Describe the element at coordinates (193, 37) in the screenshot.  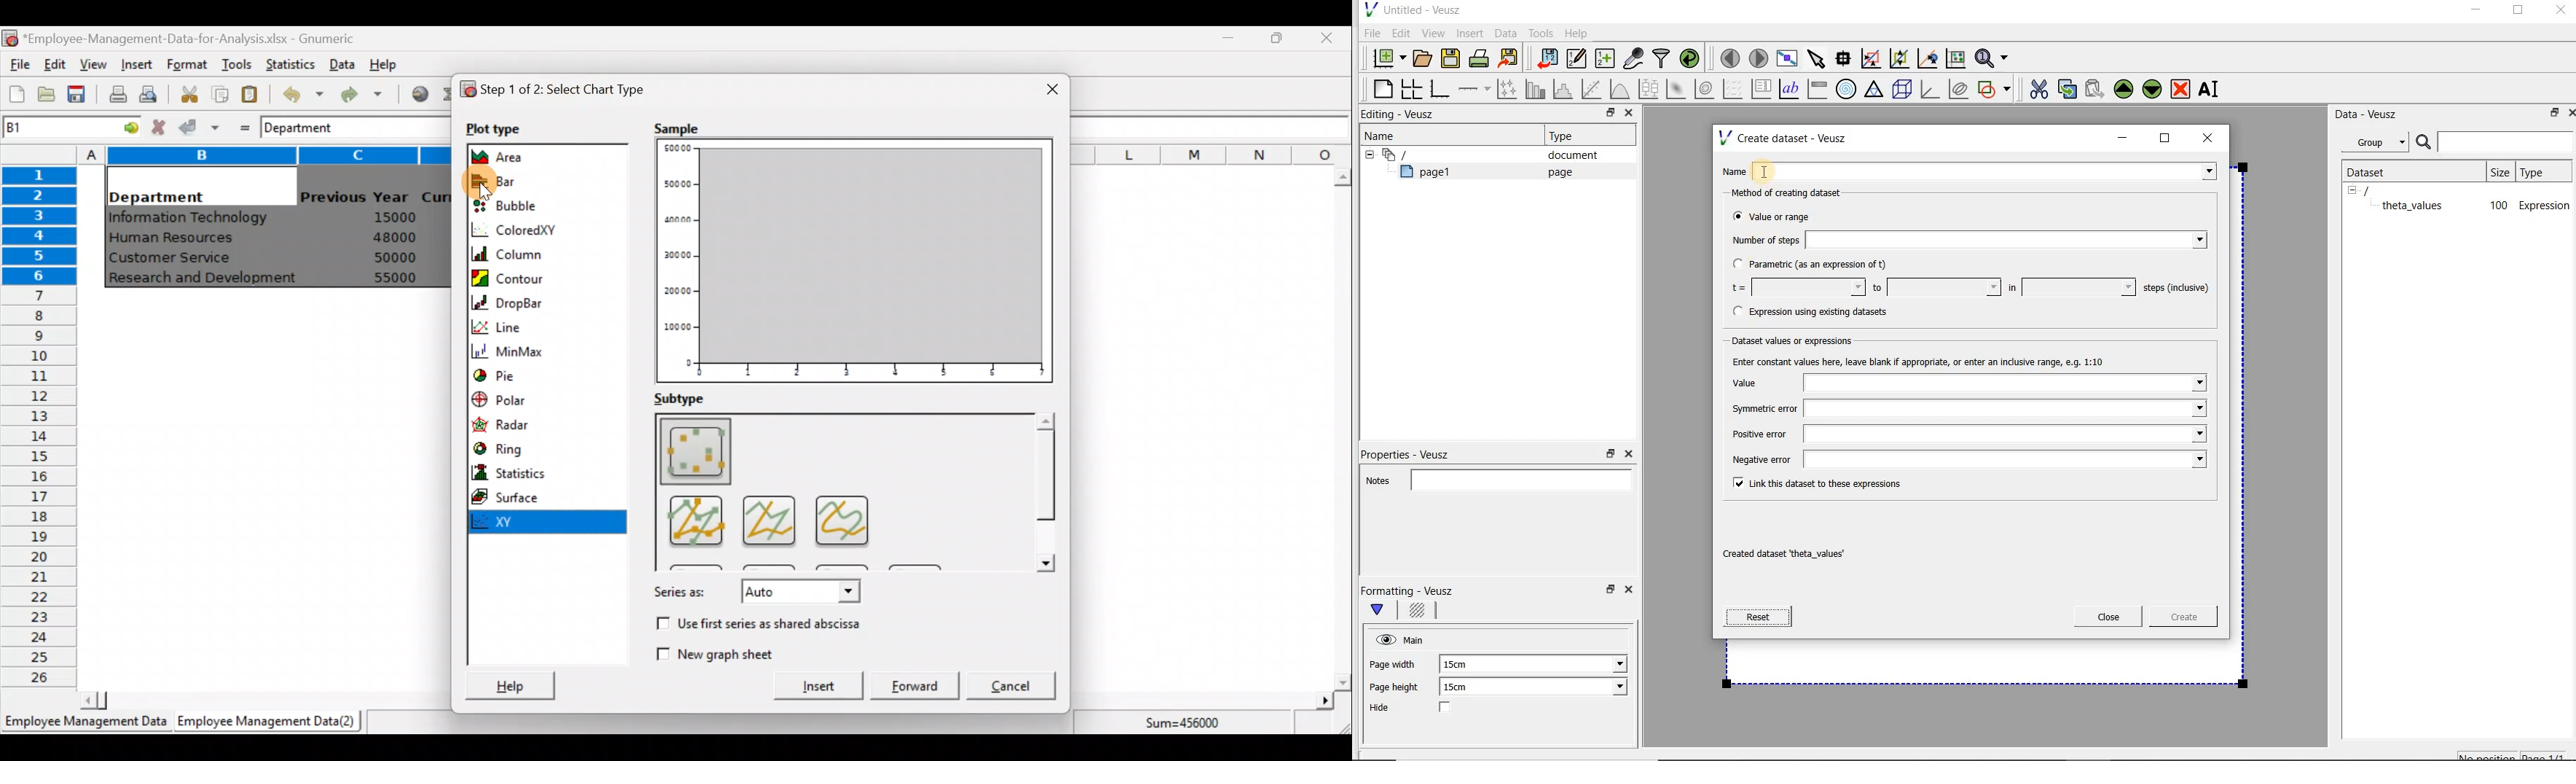
I see `‘Employee-Management-Data-for-Analysis.xlsx - Gnumeric` at that location.